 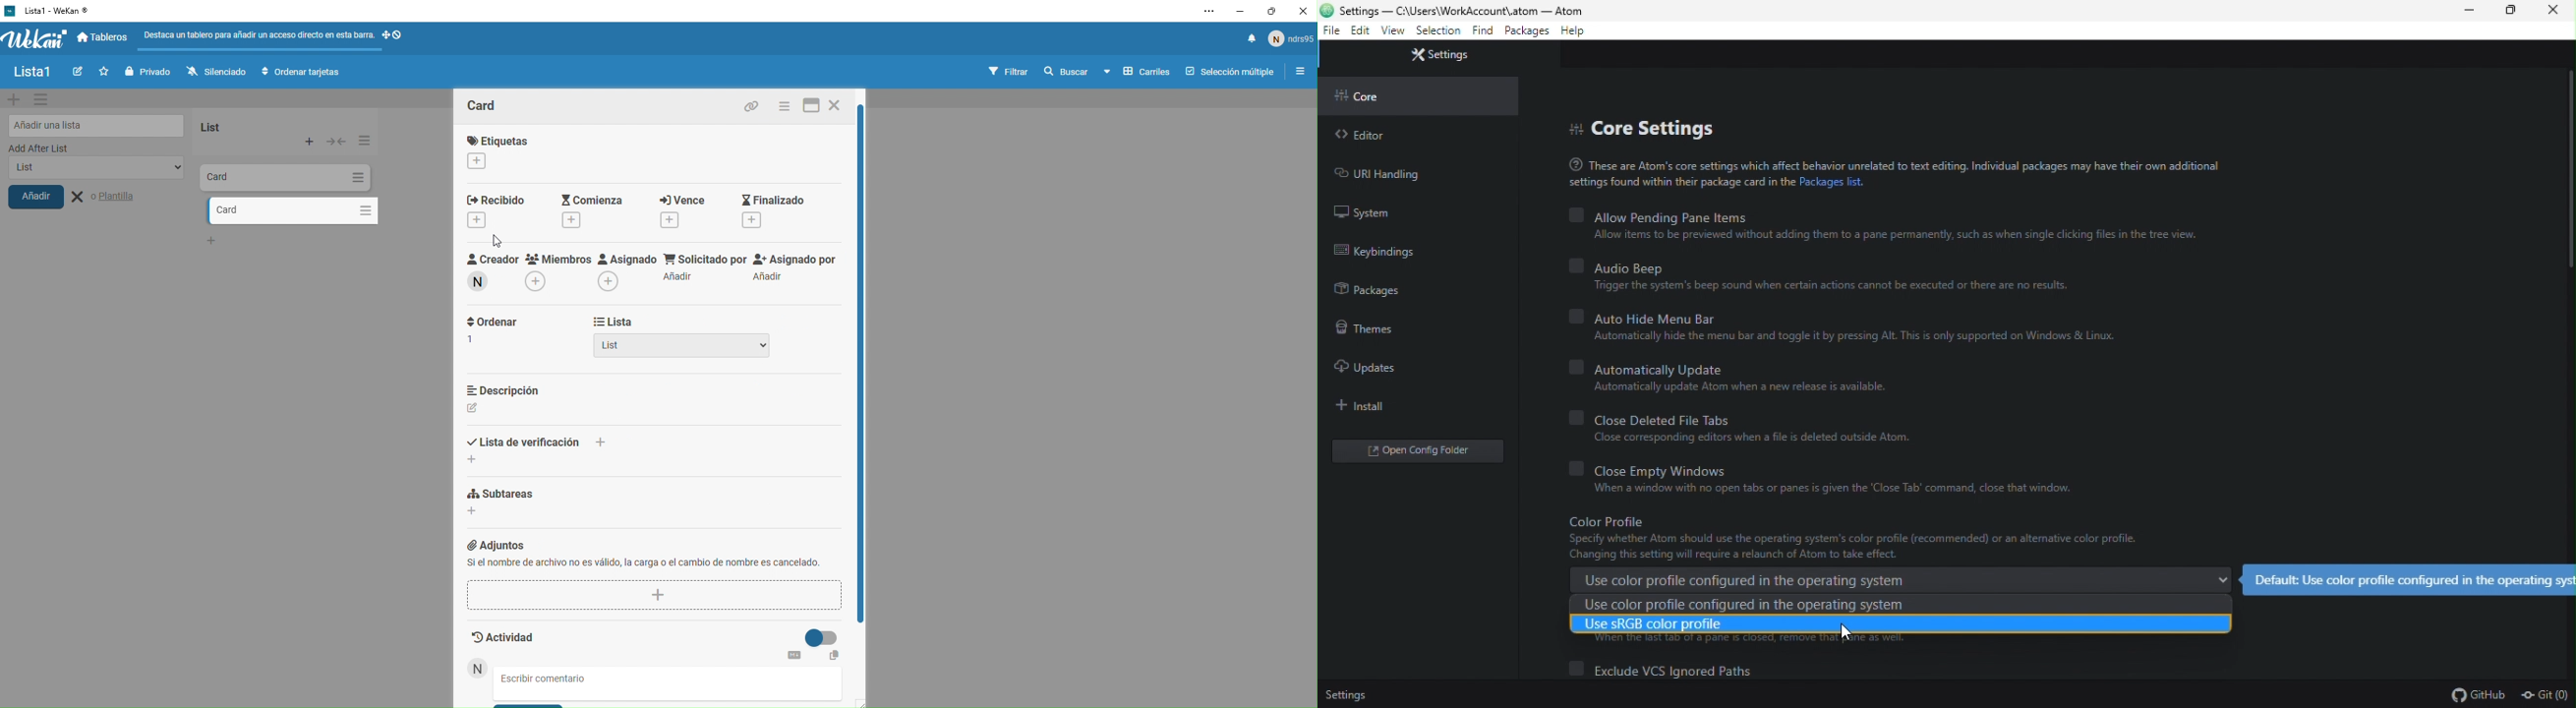 I want to click on automatically update, so click(x=1739, y=379).